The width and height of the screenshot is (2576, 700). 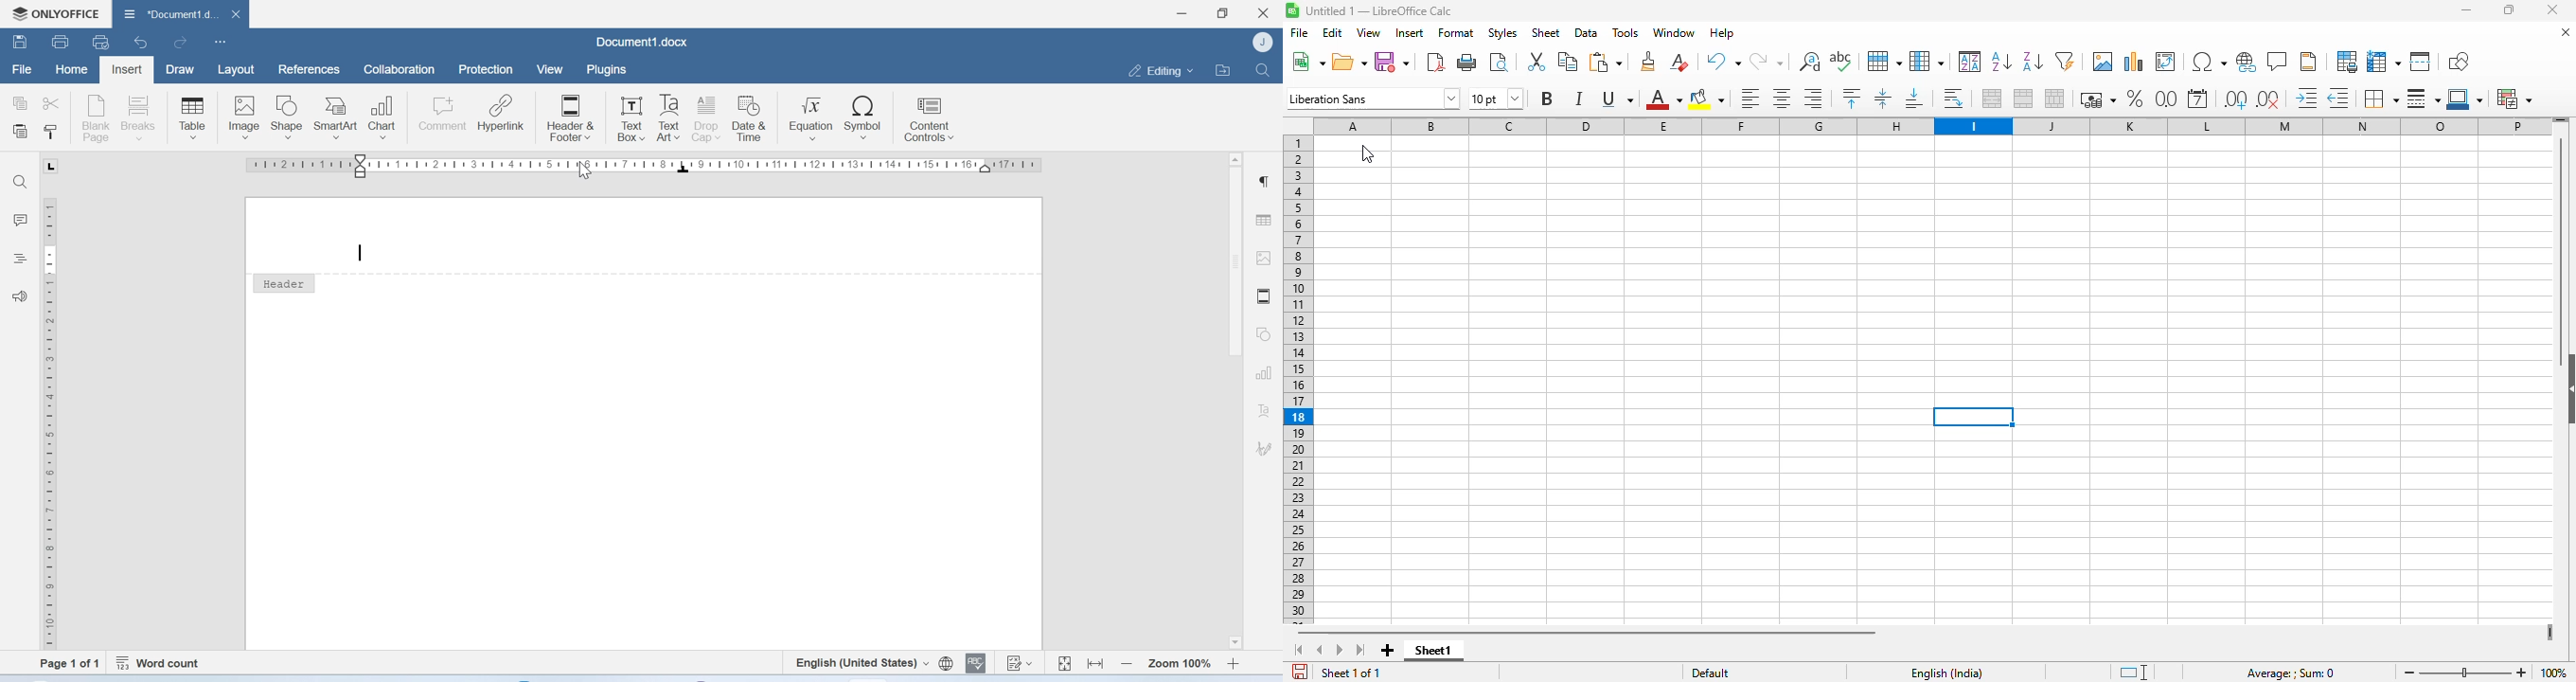 What do you see at coordinates (2166, 62) in the screenshot?
I see `insert or edit pivot table` at bounding box center [2166, 62].